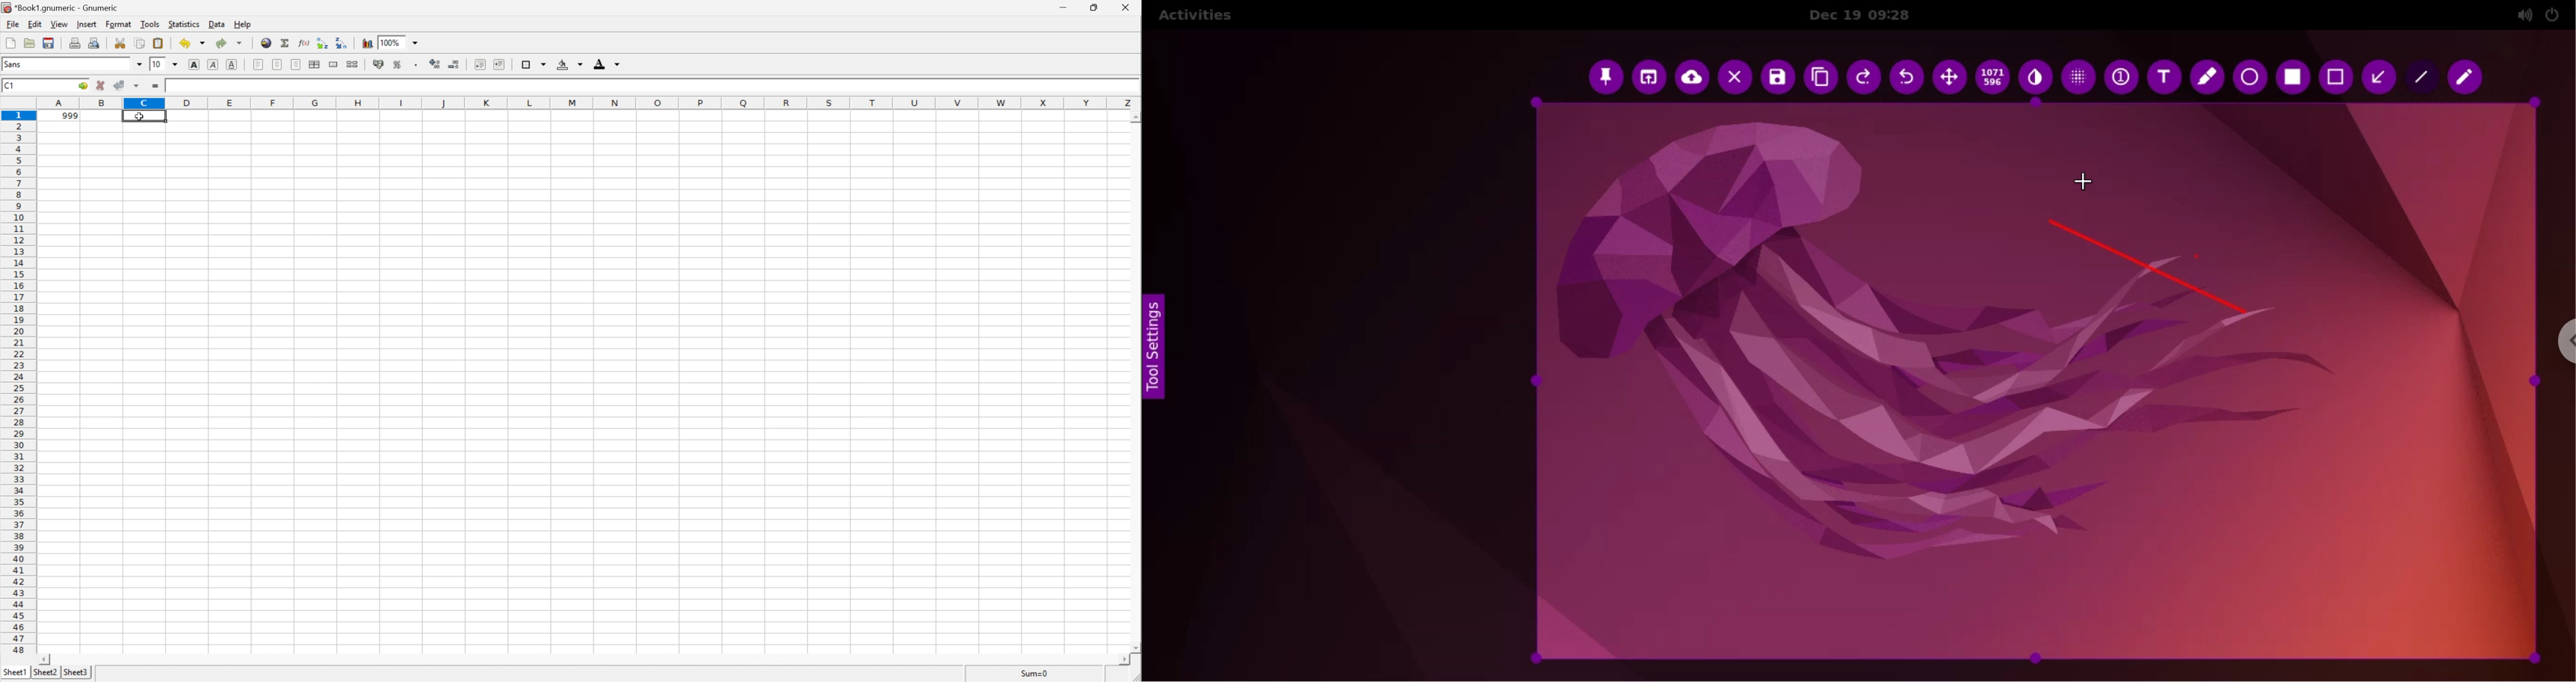 The height and width of the screenshot is (700, 2576). Describe the element at coordinates (296, 64) in the screenshot. I see `Align right` at that location.